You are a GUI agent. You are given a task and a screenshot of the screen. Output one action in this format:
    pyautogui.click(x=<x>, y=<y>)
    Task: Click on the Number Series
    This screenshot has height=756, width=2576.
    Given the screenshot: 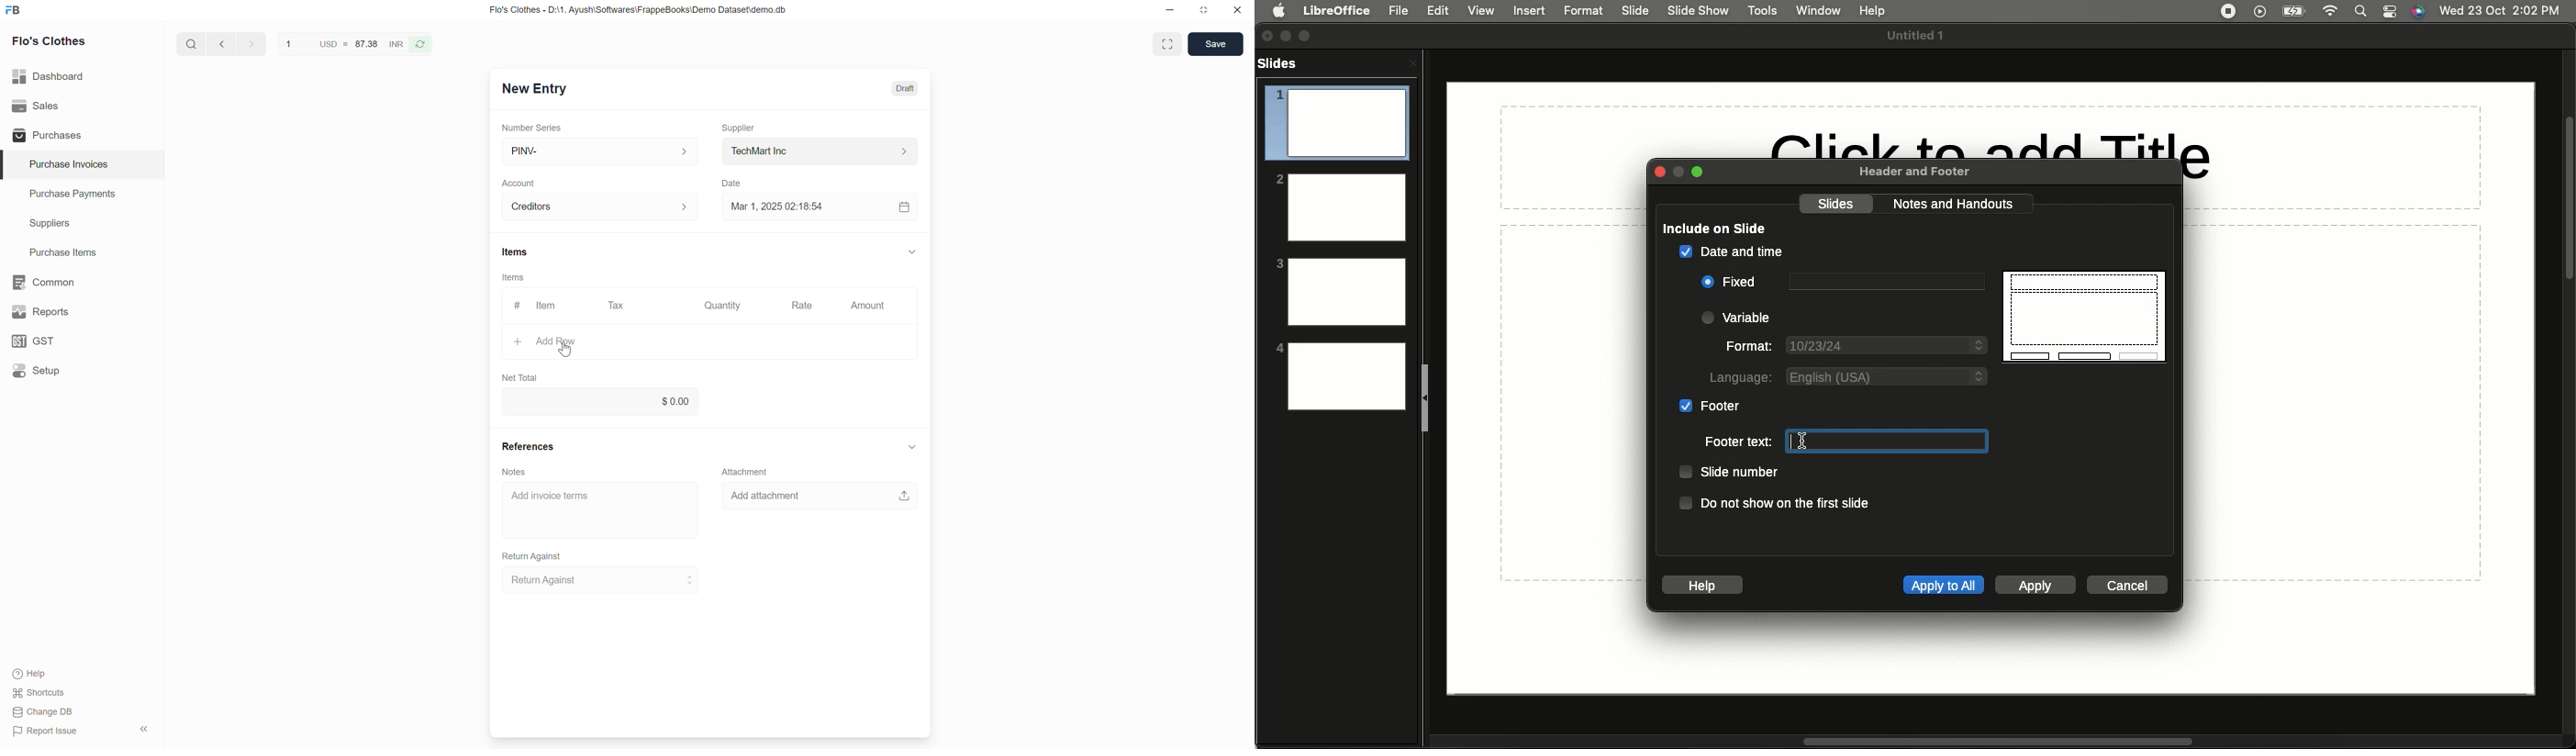 What is the action you would take?
    pyautogui.click(x=531, y=128)
    